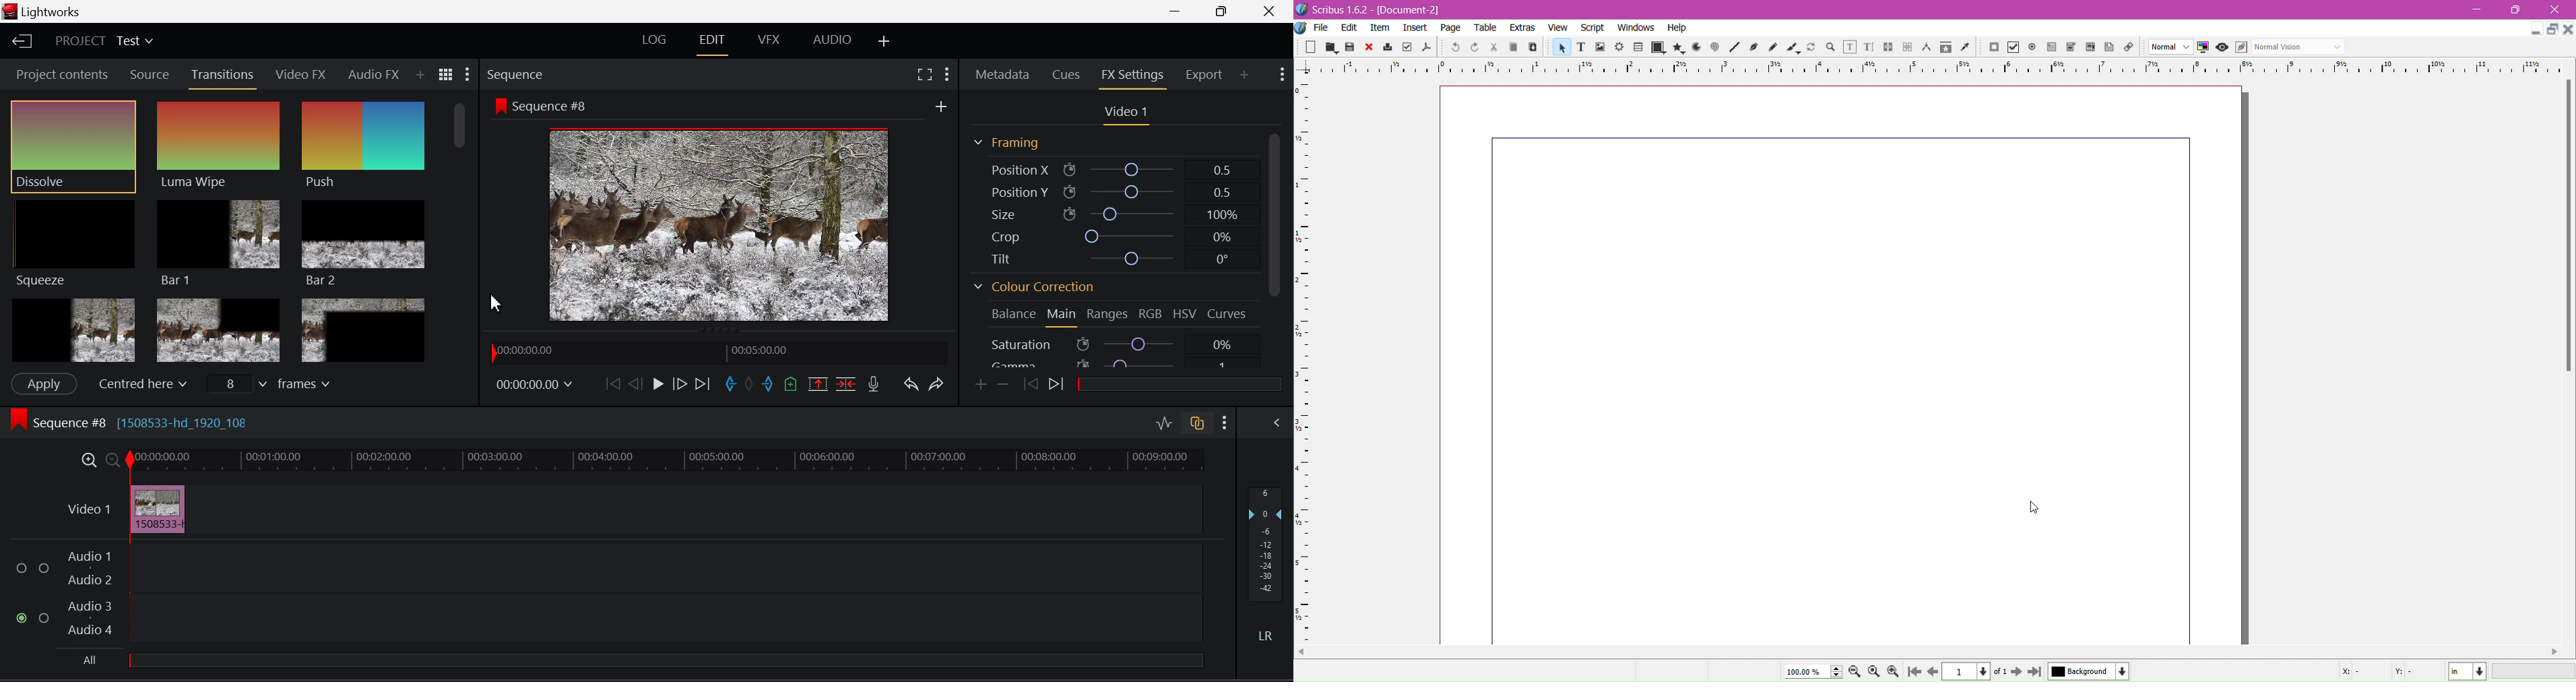 The height and width of the screenshot is (700, 2576). I want to click on open folder, so click(1331, 48).